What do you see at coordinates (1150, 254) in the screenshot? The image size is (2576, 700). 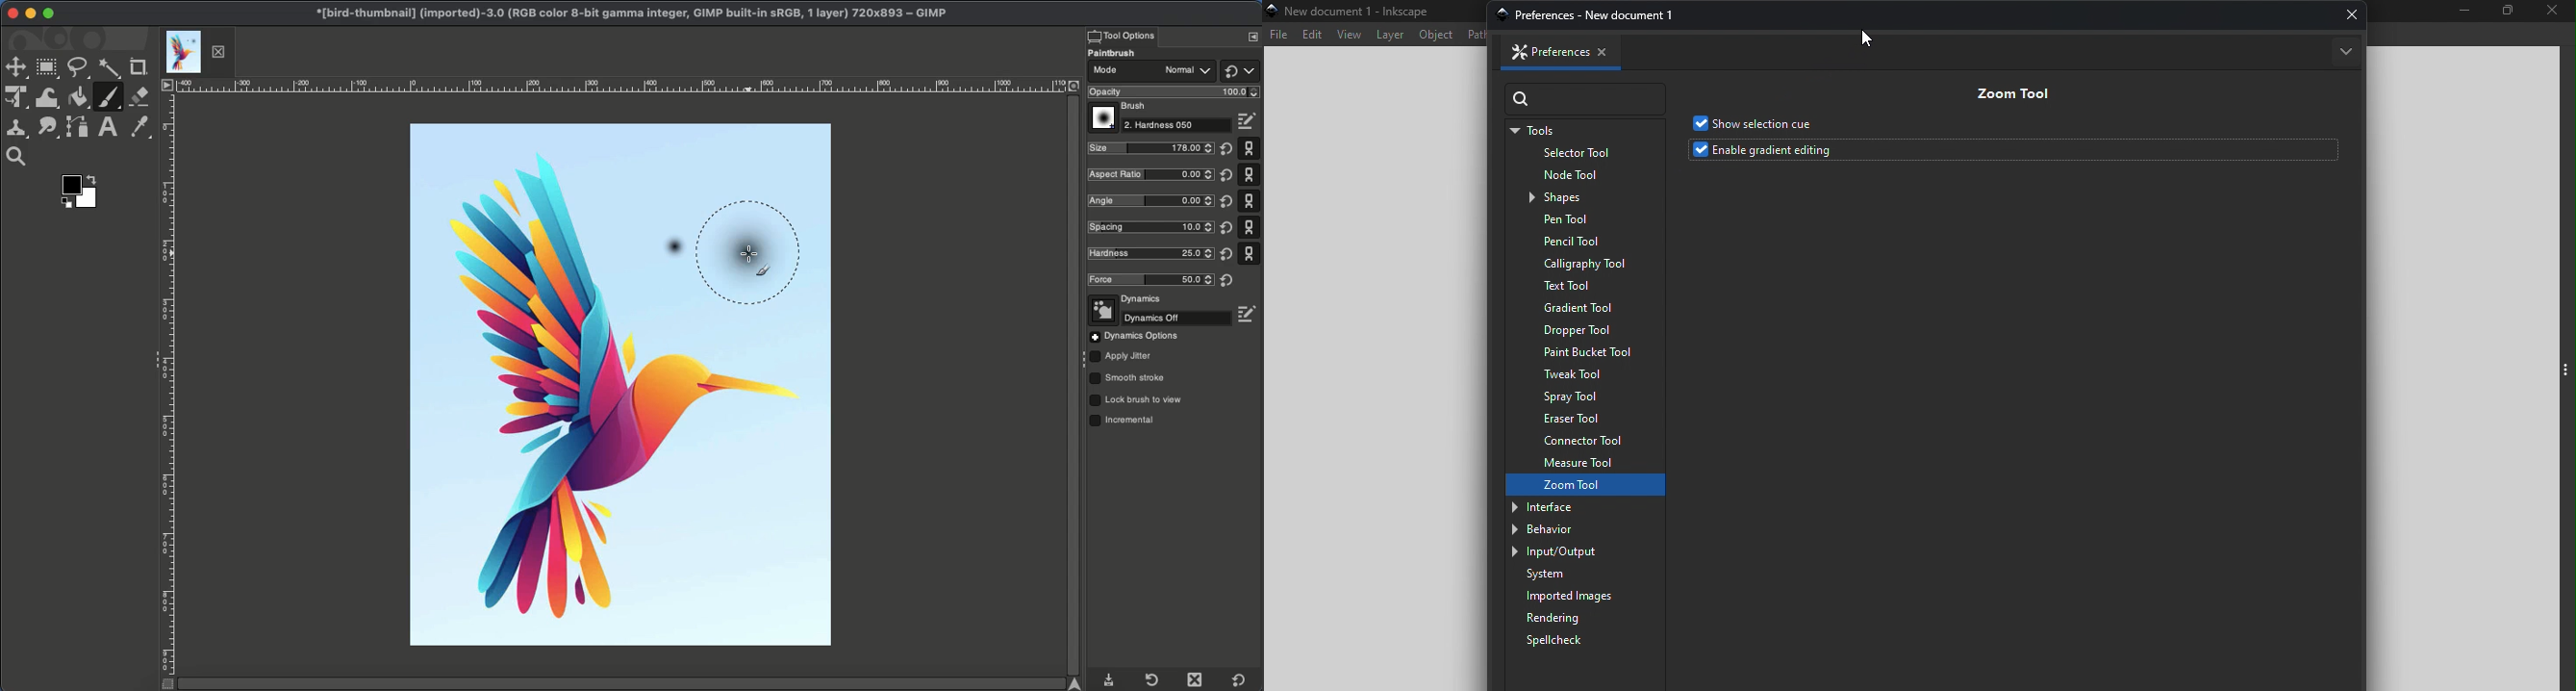 I see `New hardness` at bounding box center [1150, 254].